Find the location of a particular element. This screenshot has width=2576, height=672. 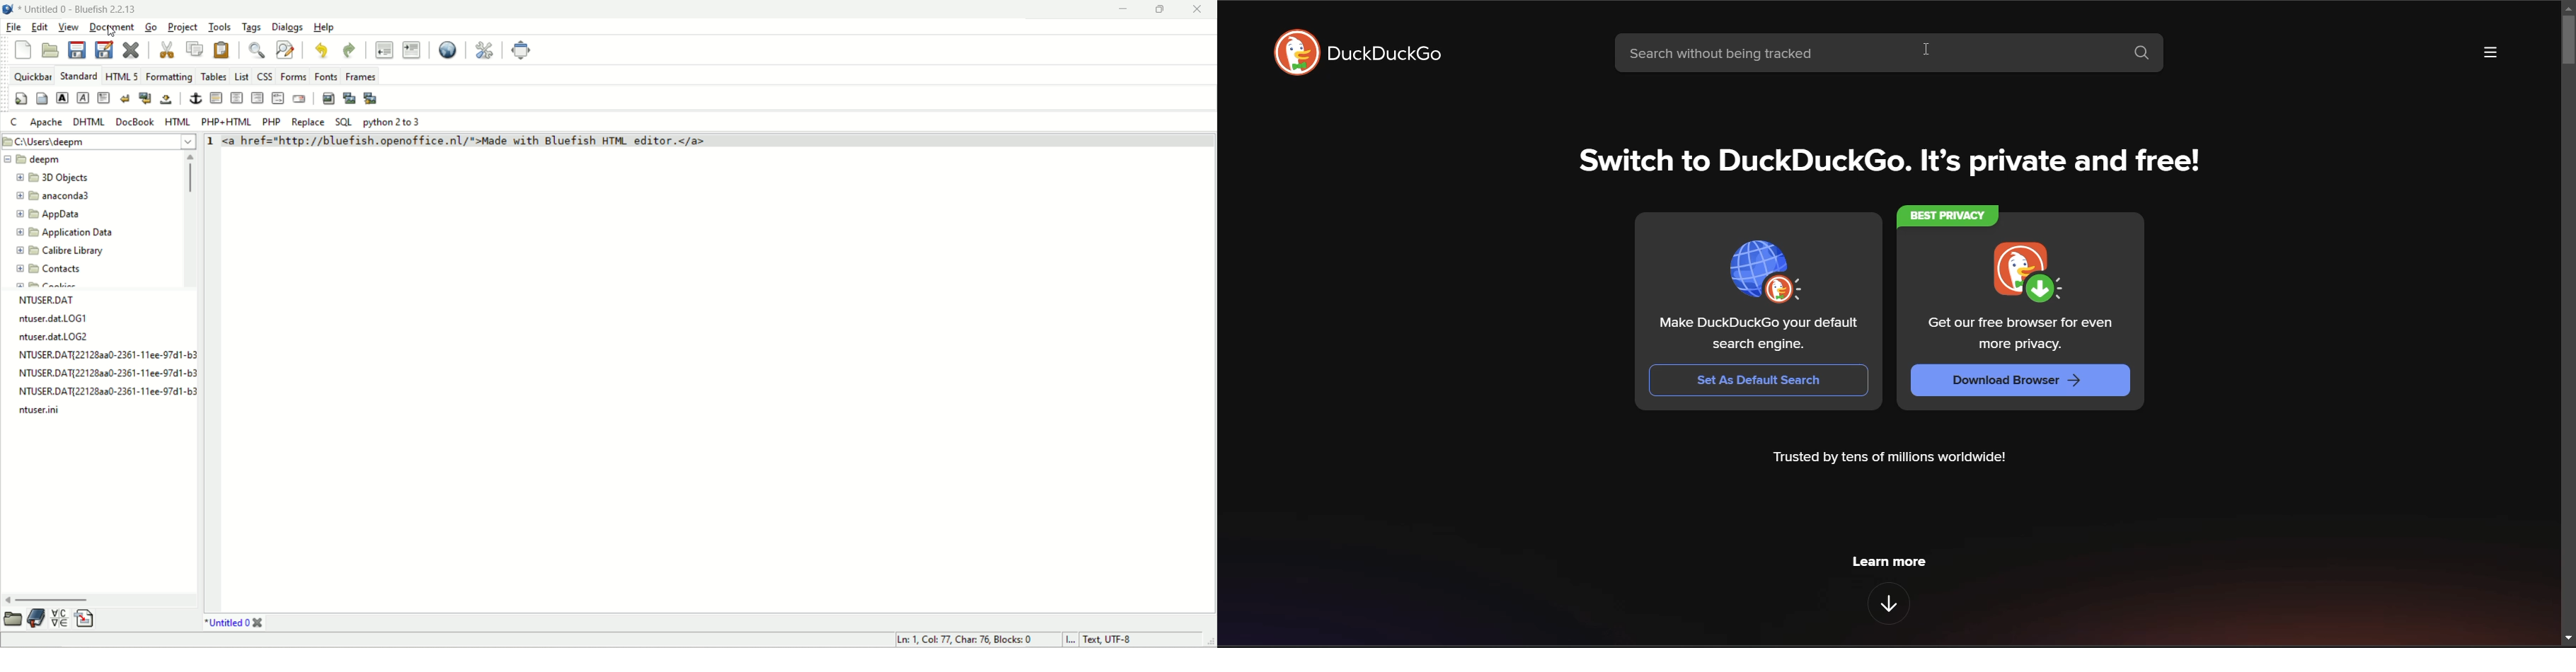

apache is located at coordinates (46, 124).